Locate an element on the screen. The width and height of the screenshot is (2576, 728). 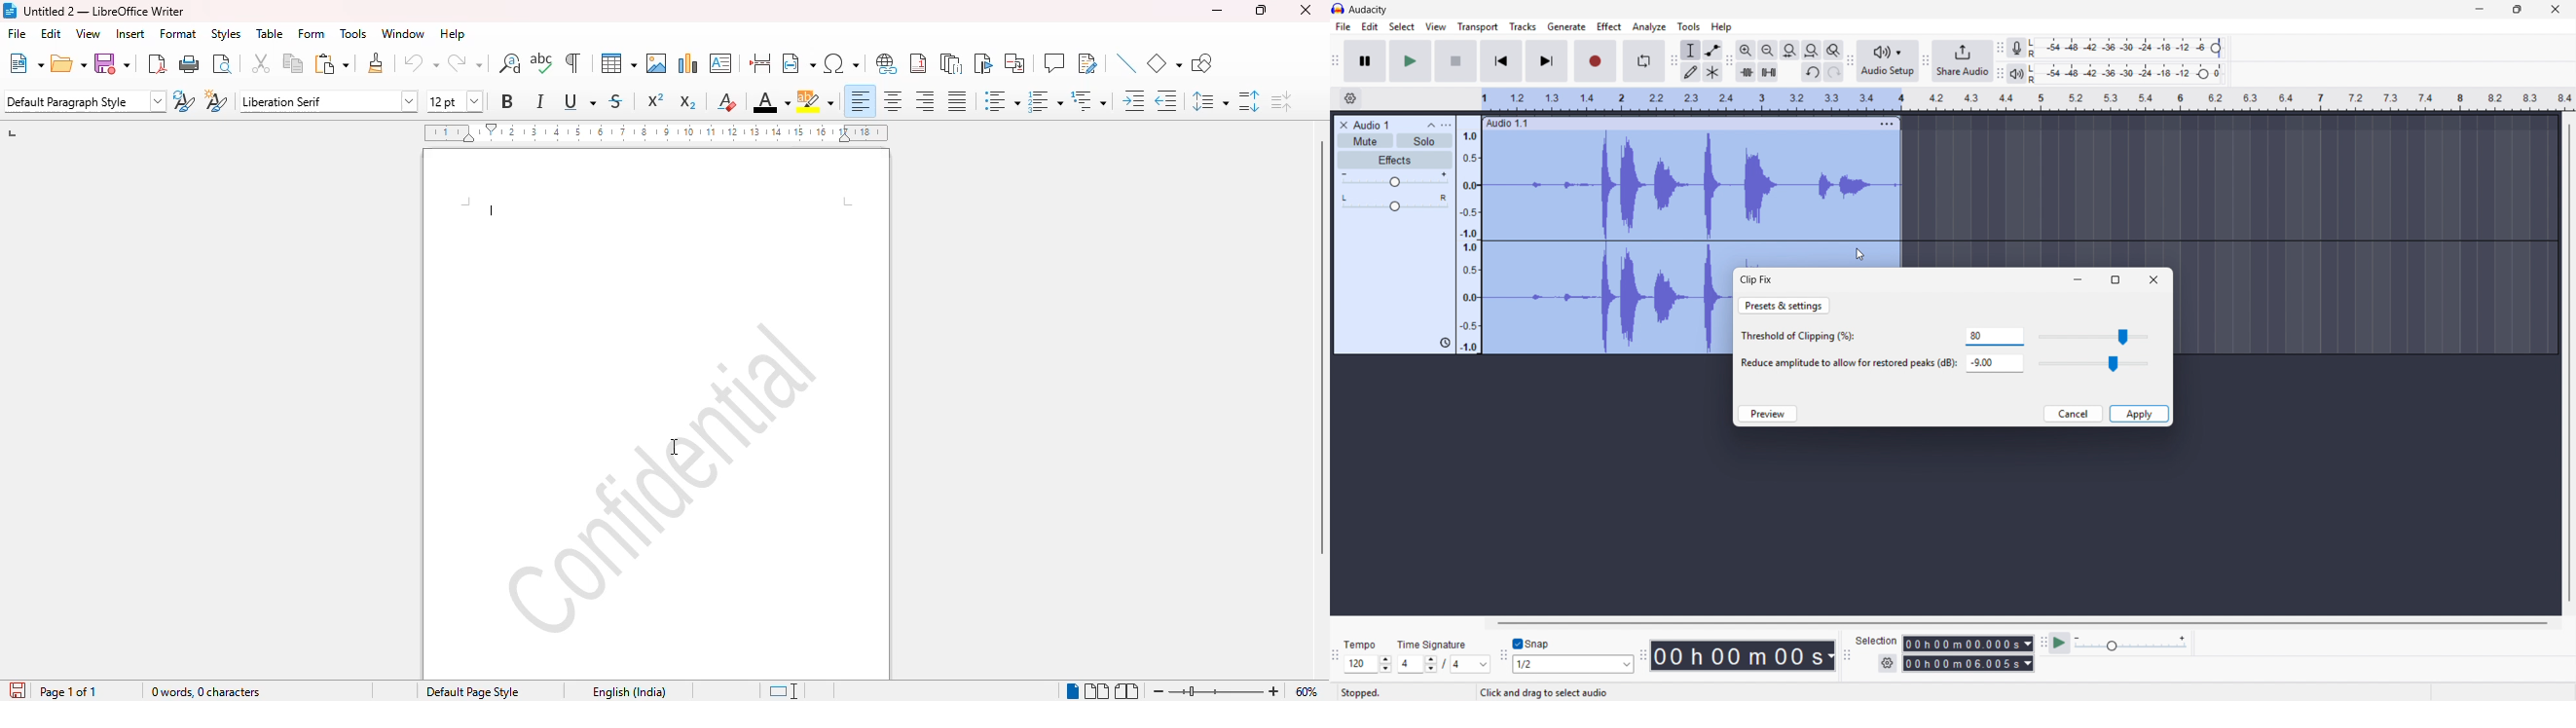
untitled 2-LibreOffice Winter is located at coordinates (104, 11).